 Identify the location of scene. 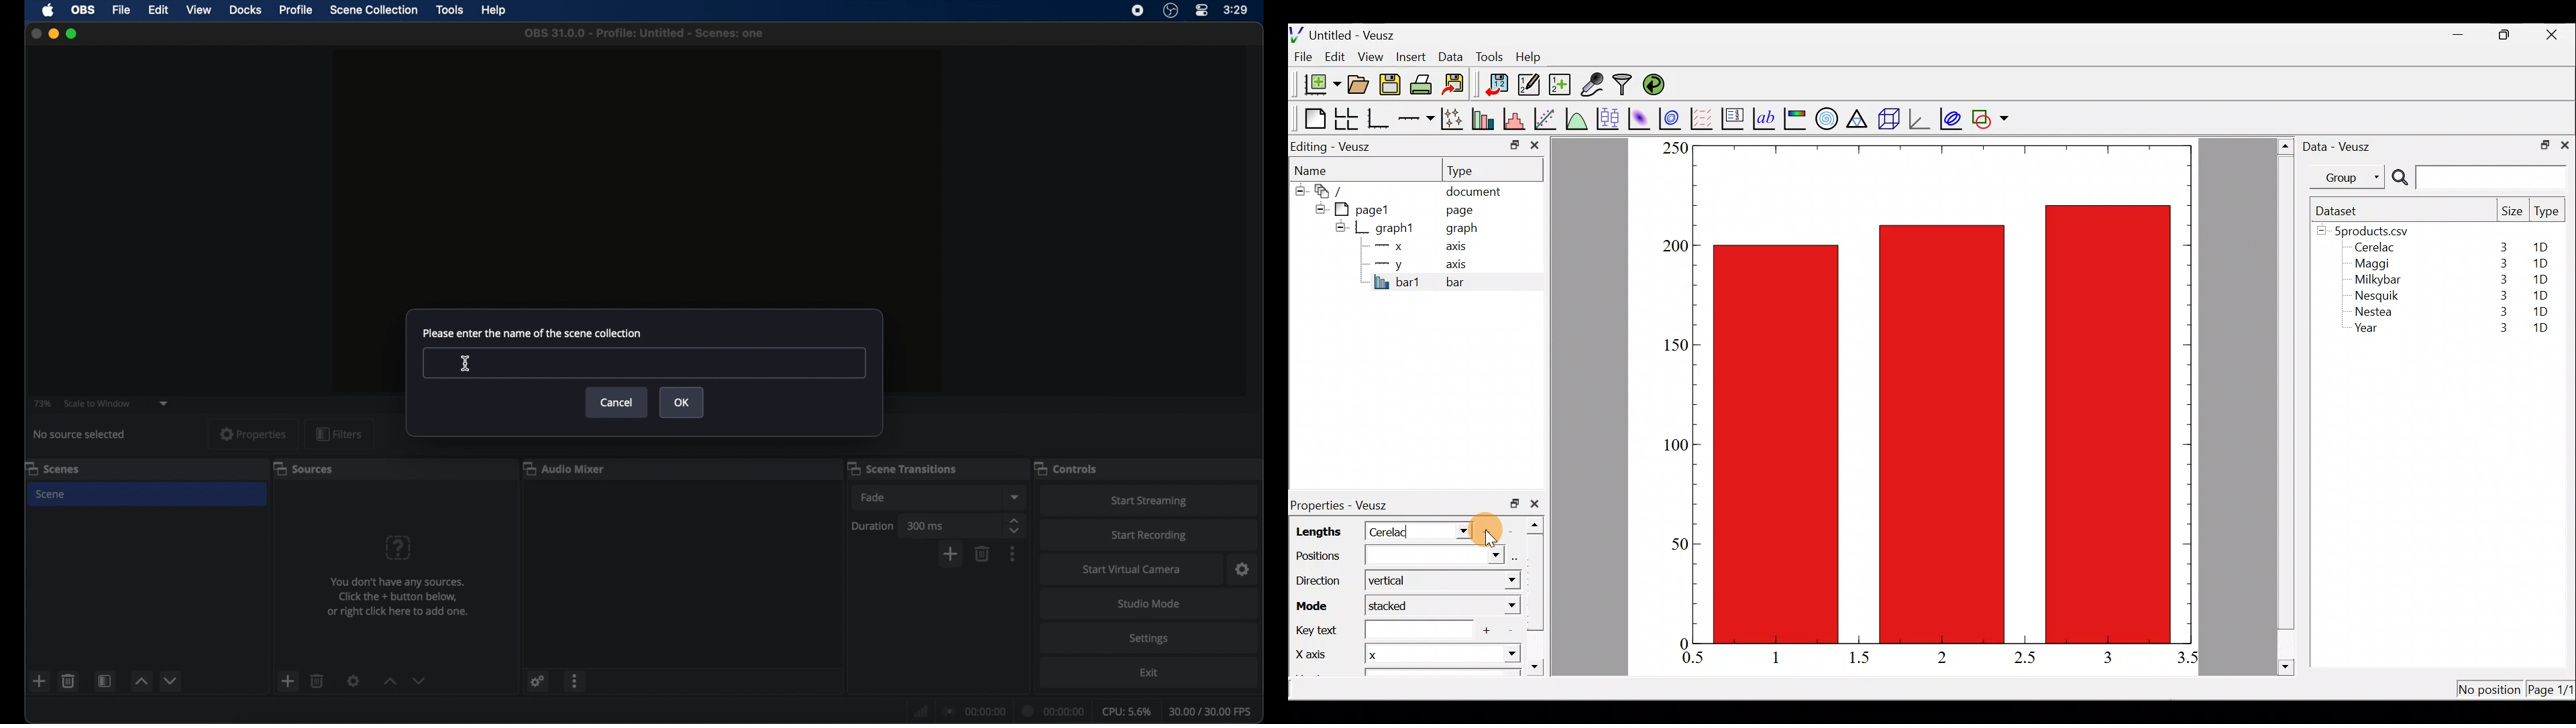
(52, 494).